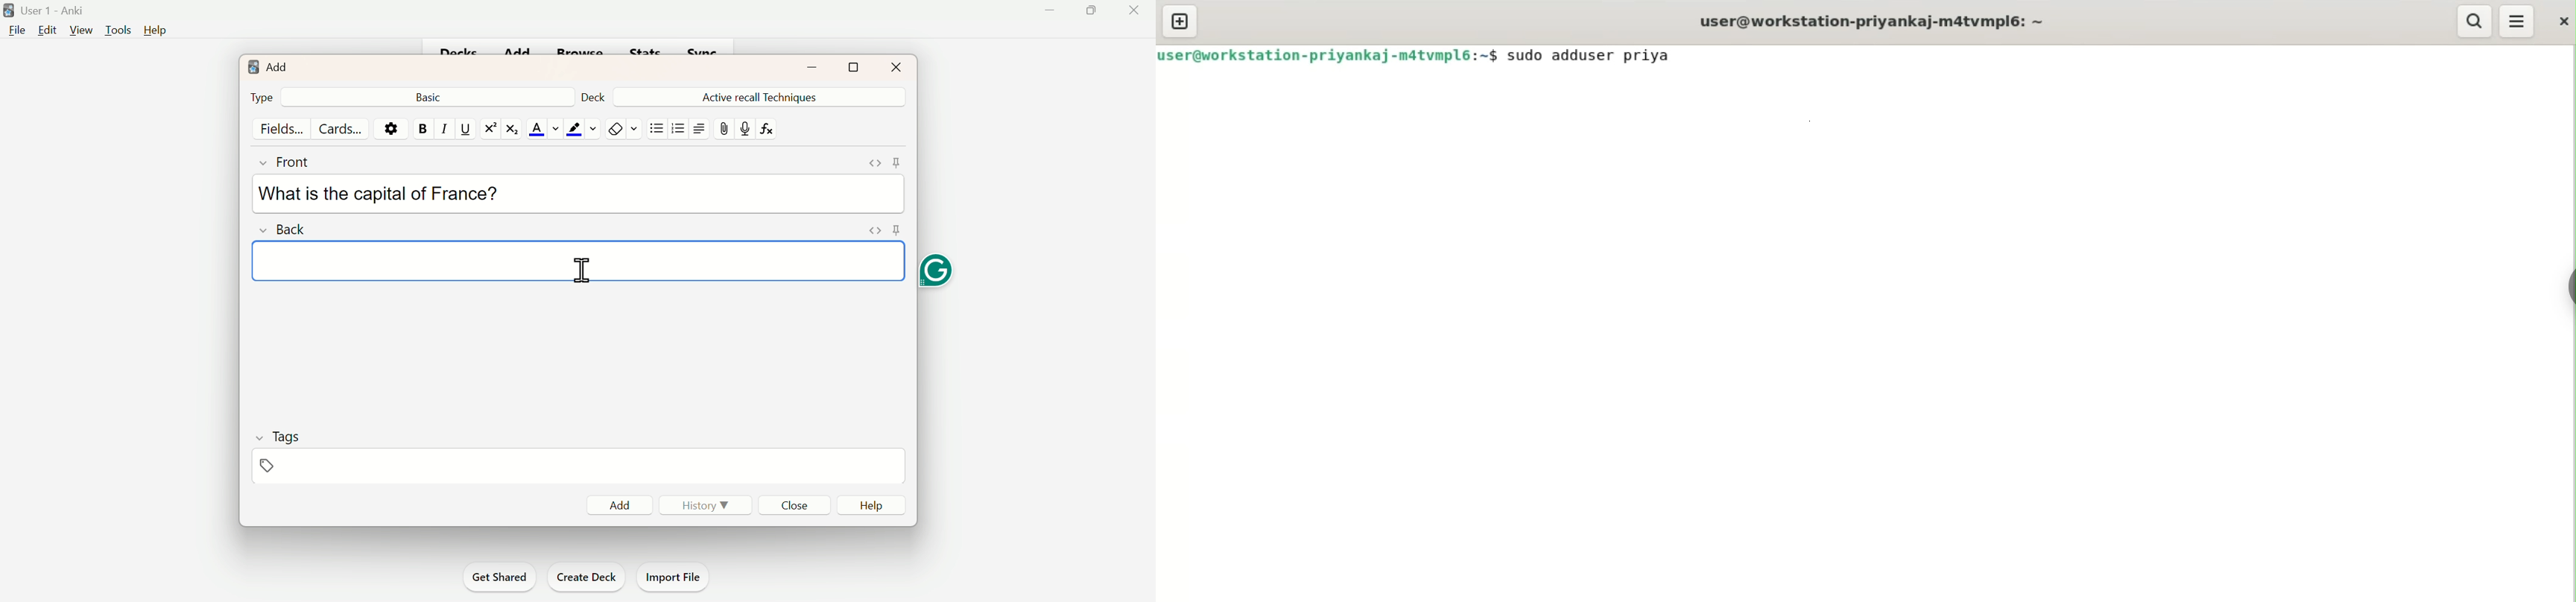 The height and width of the screenshot is (616, 2576). Describe the element at coordinates (2518, 22) in the screenshot. I see `menu` at that location.